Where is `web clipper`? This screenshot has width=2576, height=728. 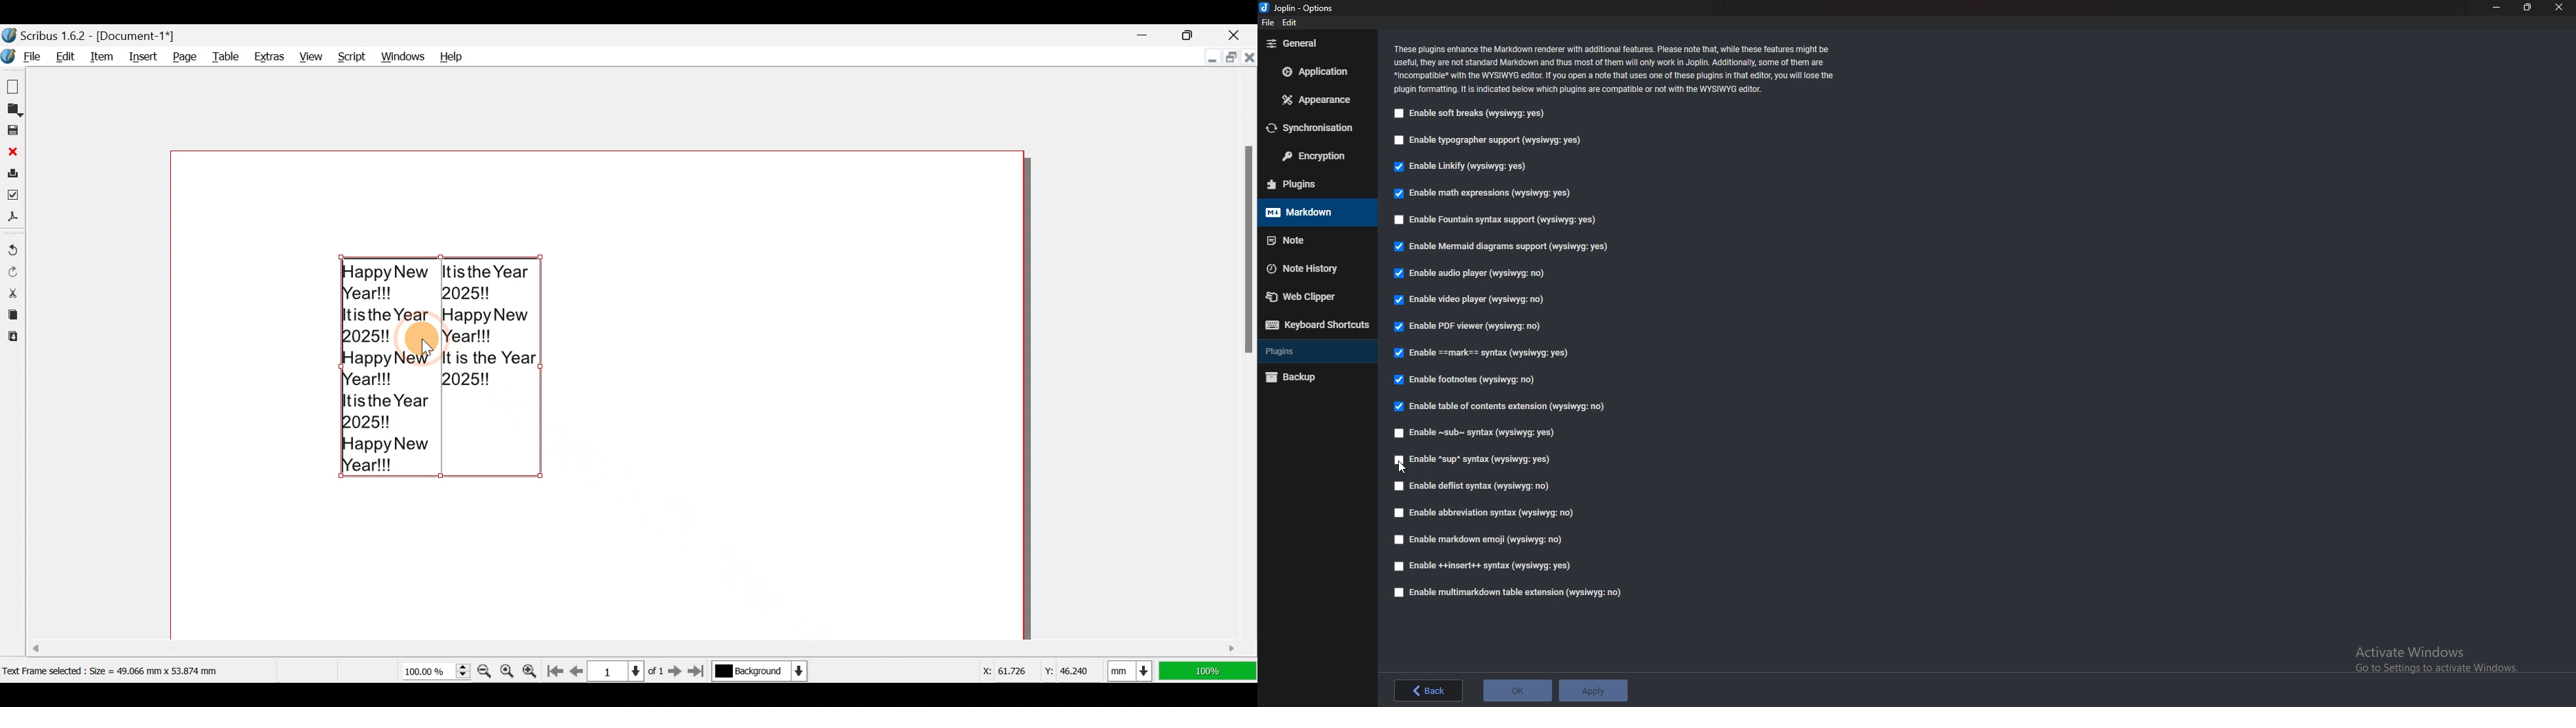
web clipper is located at coordinates (1315, 297).